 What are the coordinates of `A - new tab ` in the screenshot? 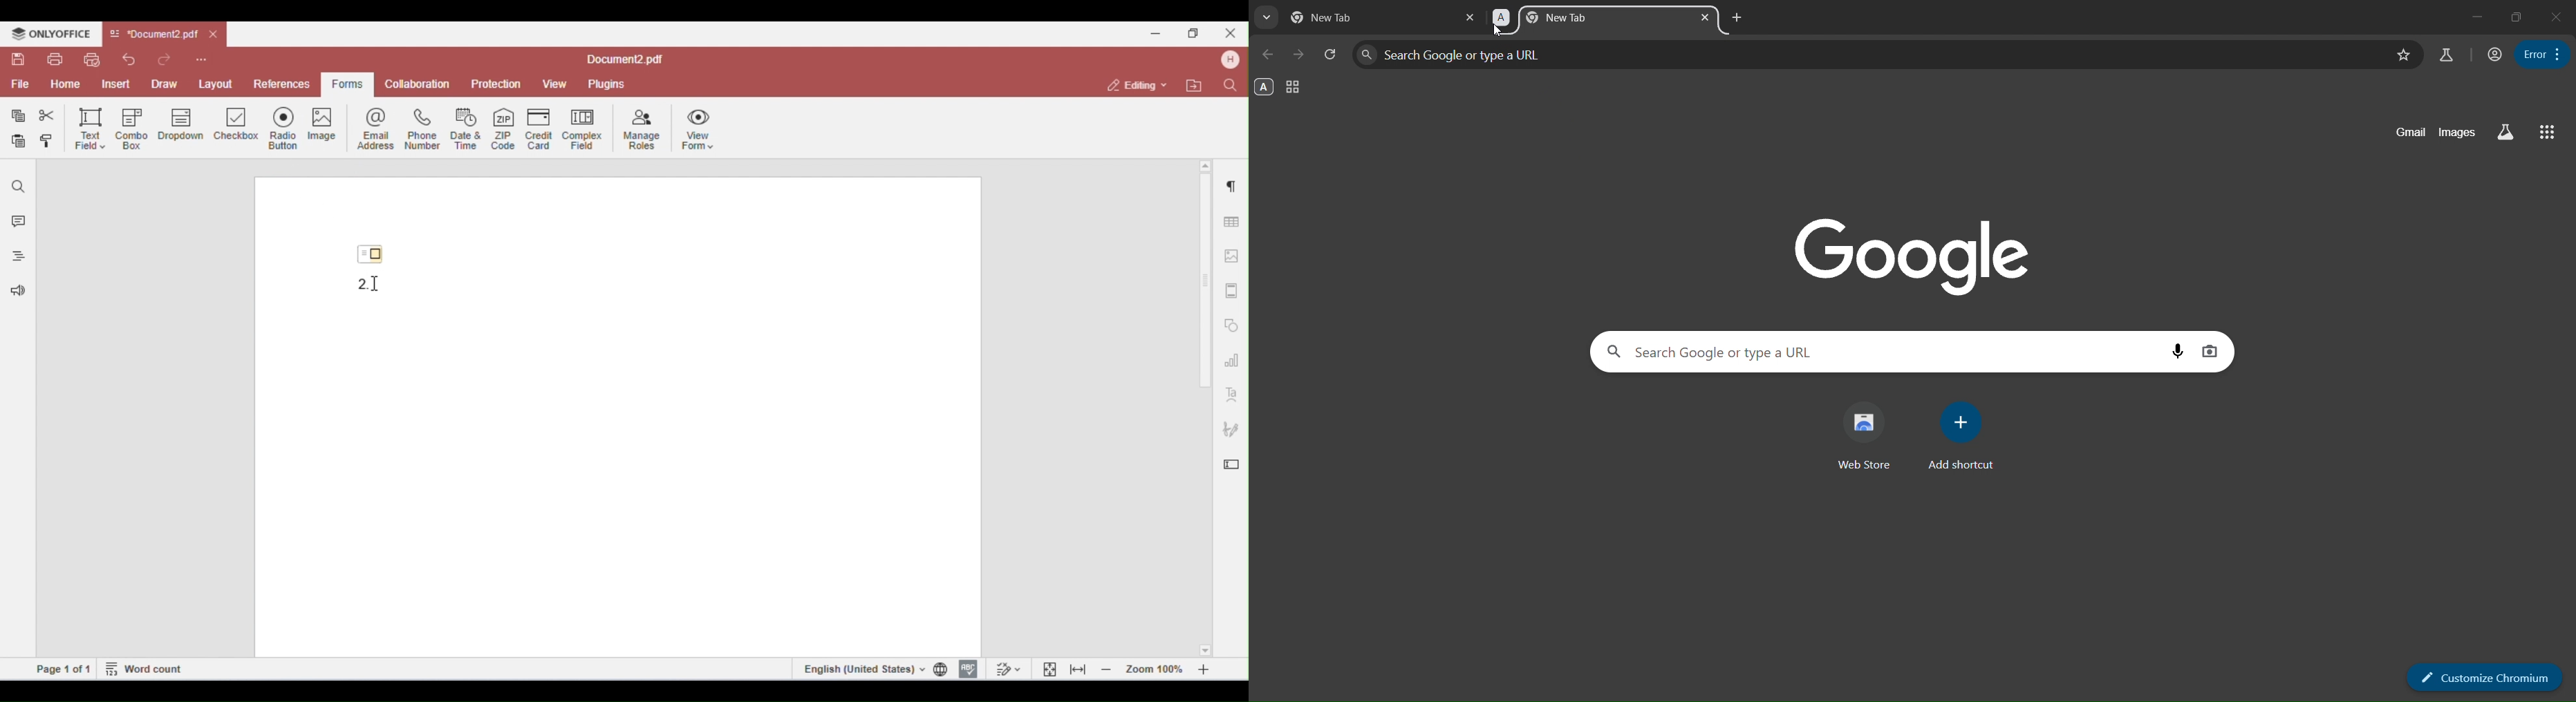 It's located at (1582, 20).